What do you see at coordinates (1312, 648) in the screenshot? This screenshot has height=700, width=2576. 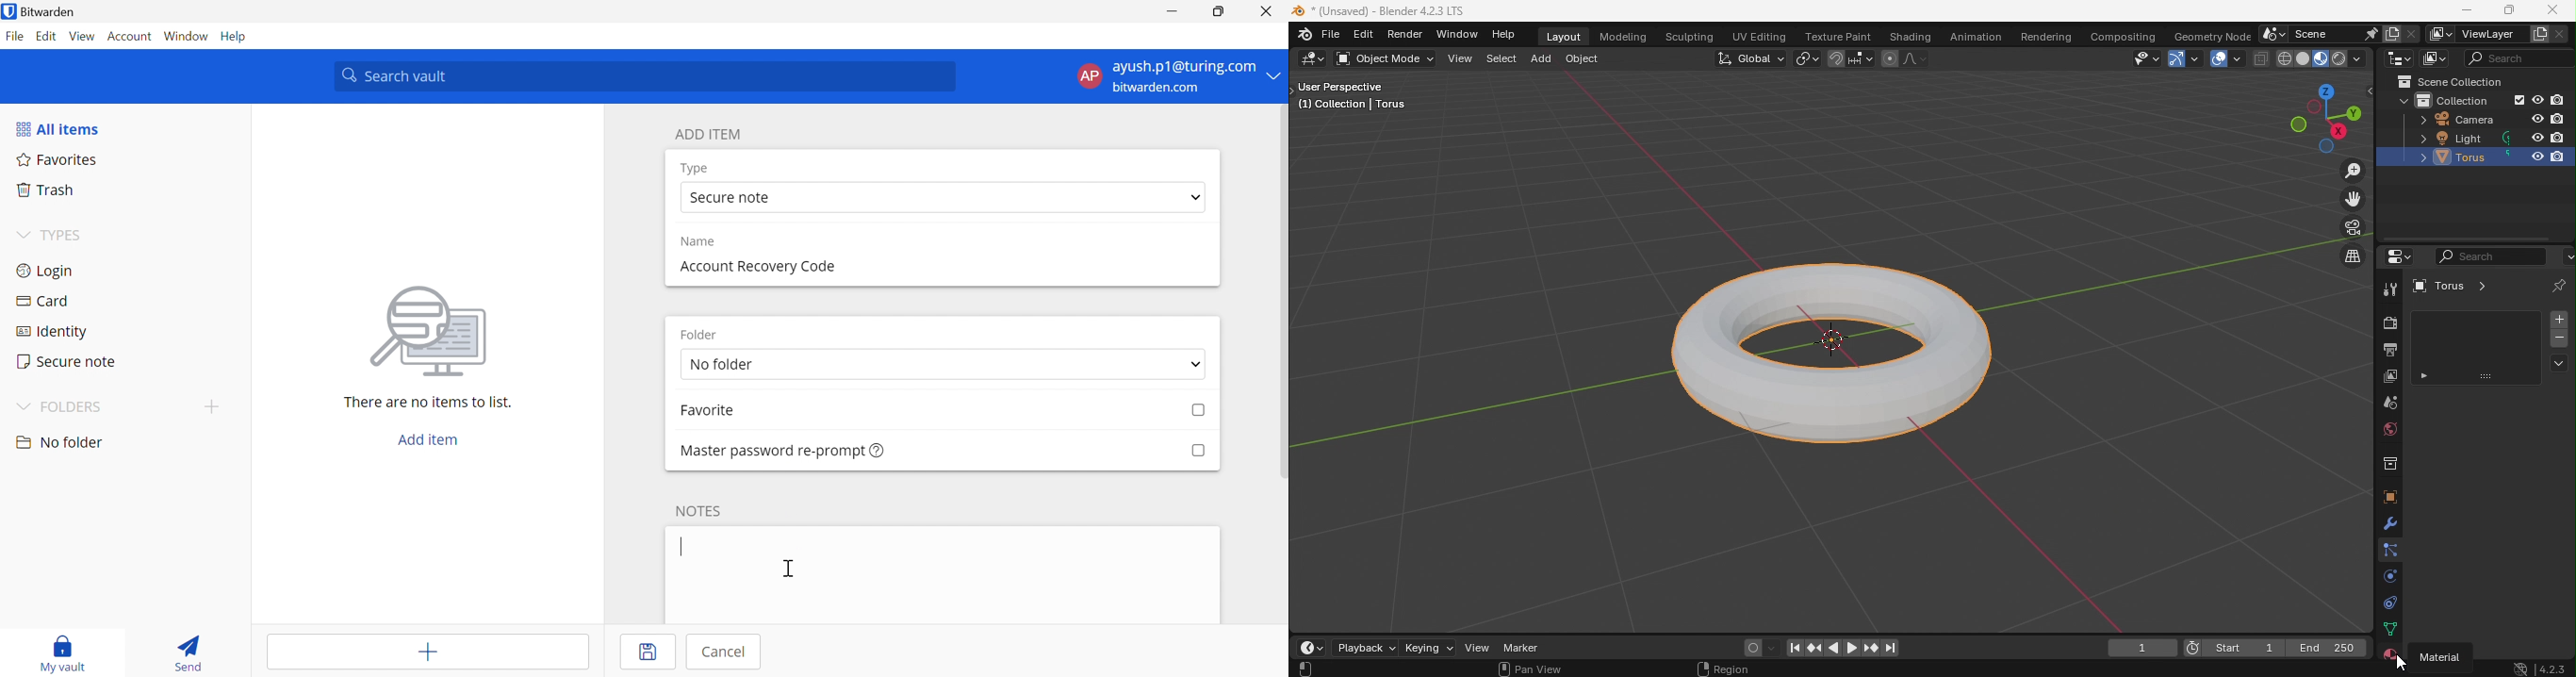 I see `Editor type` at bounding box center [1312, 648].